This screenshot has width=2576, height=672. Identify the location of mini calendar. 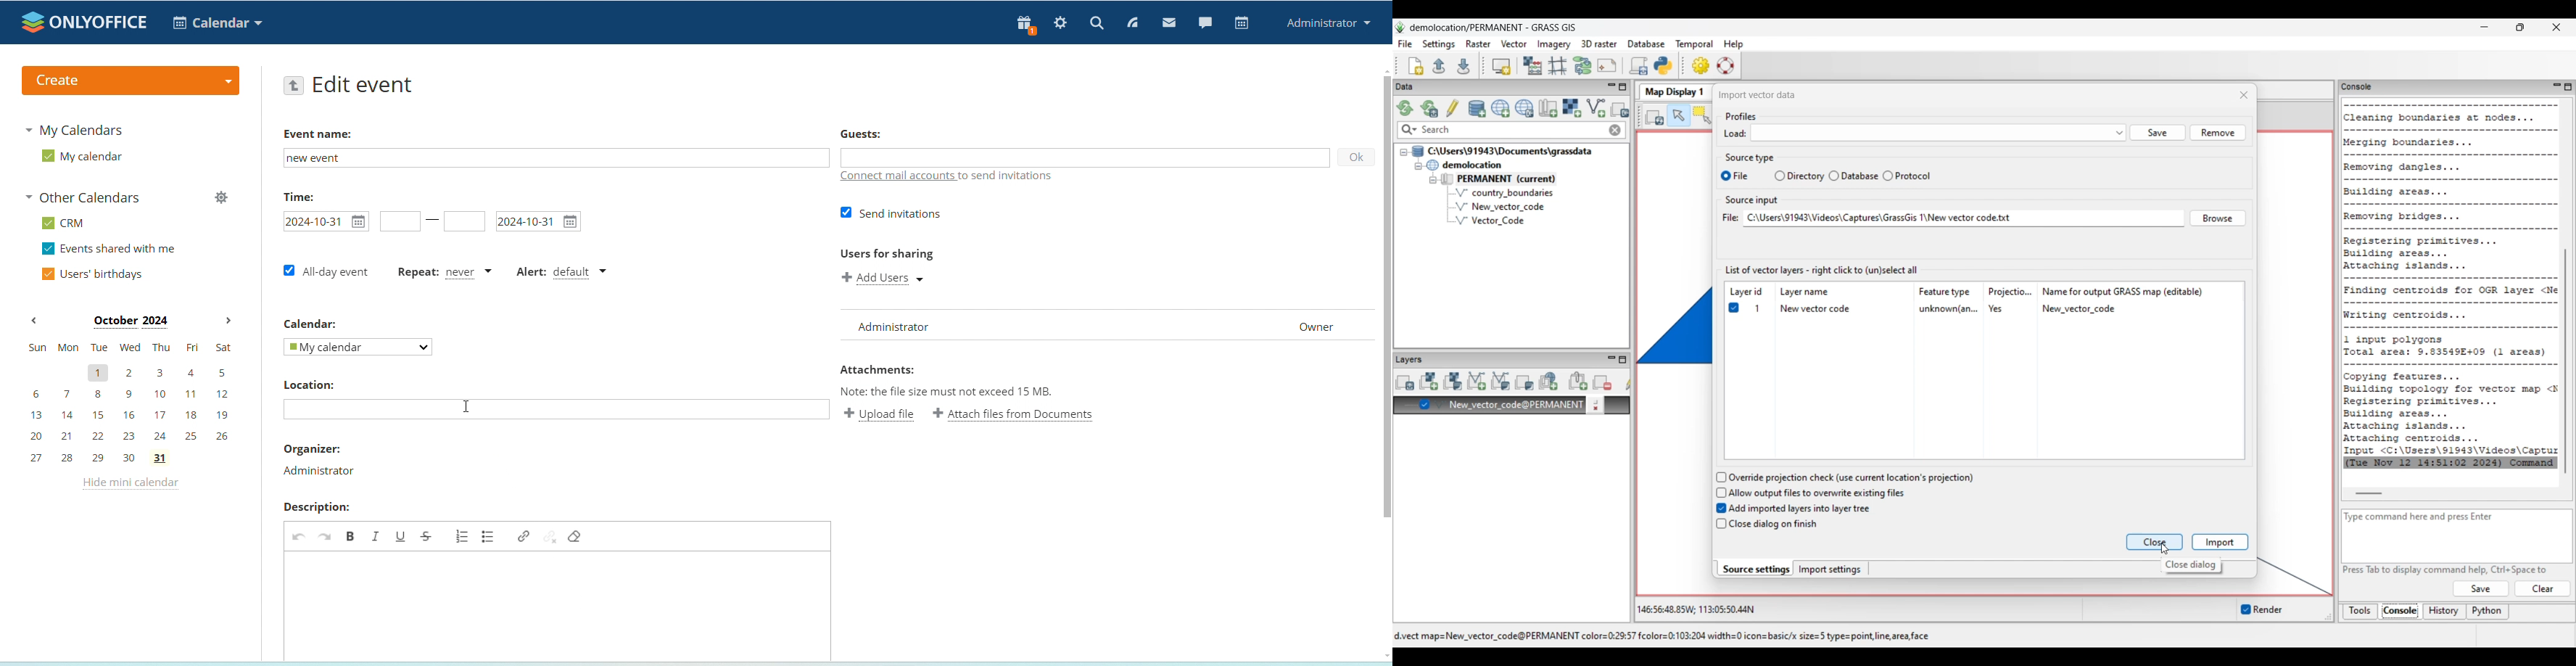
(131, 403).